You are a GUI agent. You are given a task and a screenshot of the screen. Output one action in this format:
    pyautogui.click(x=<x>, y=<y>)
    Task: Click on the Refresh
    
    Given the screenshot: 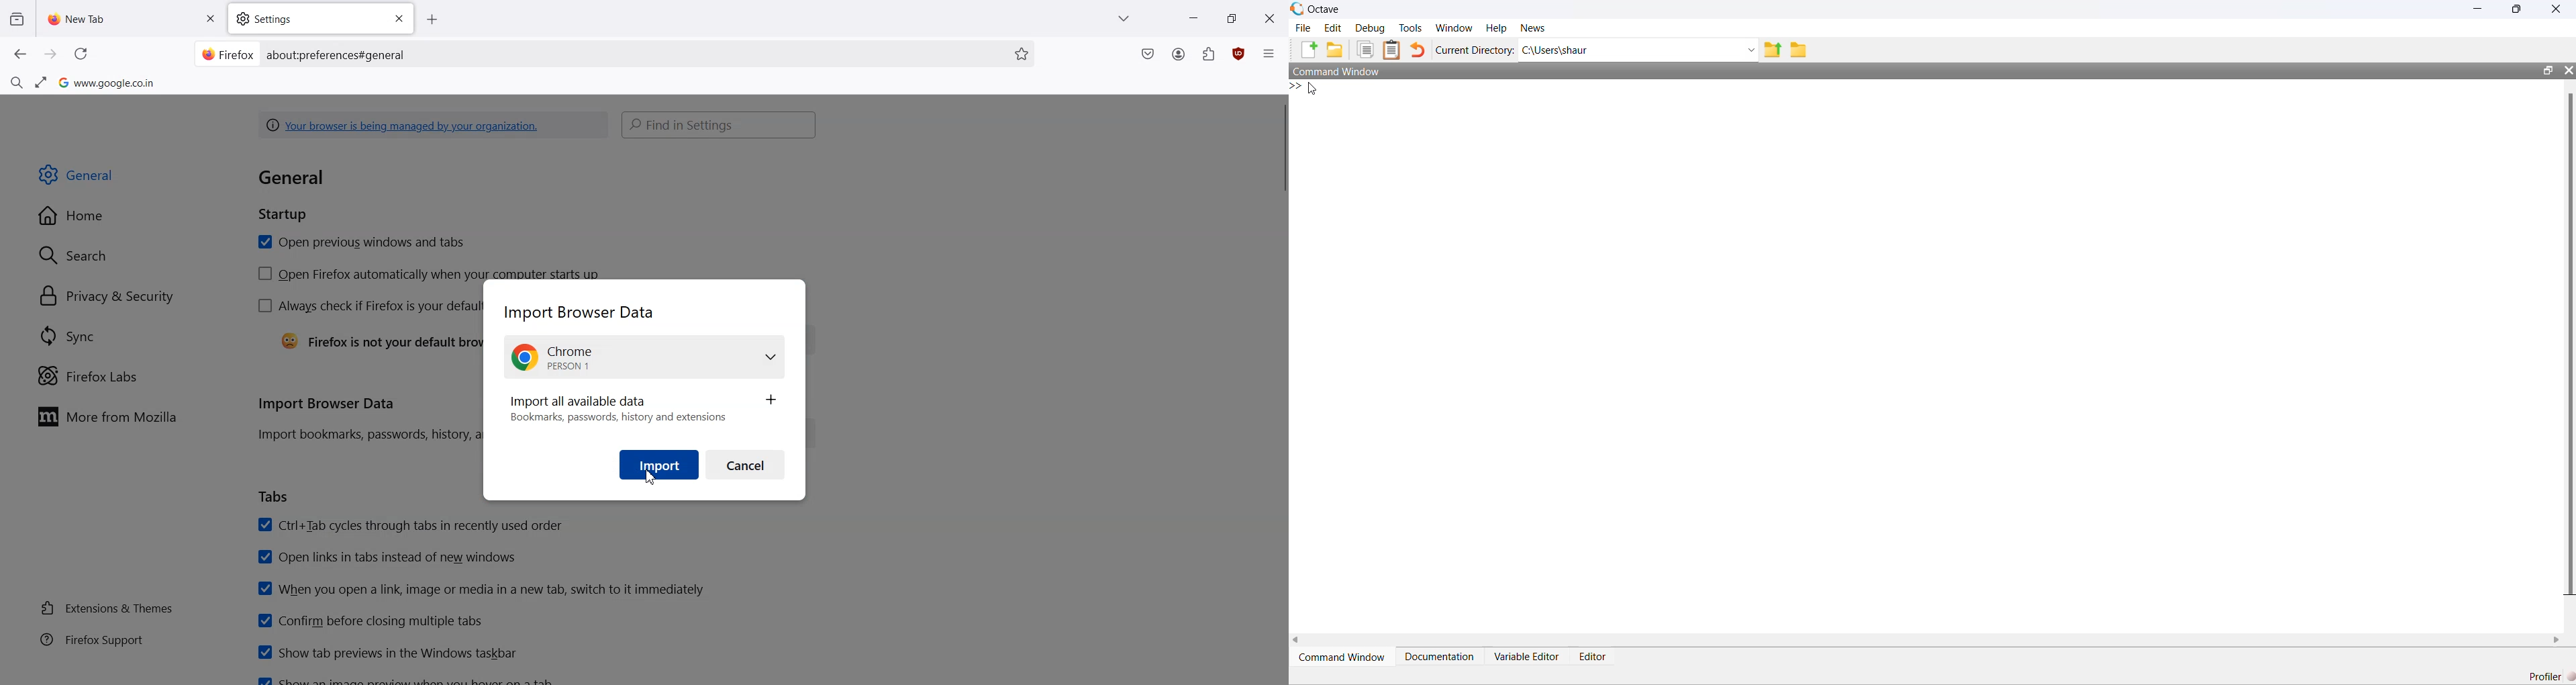 What is the action you would take?
    pyautogui.click(x=80, y=54)
    